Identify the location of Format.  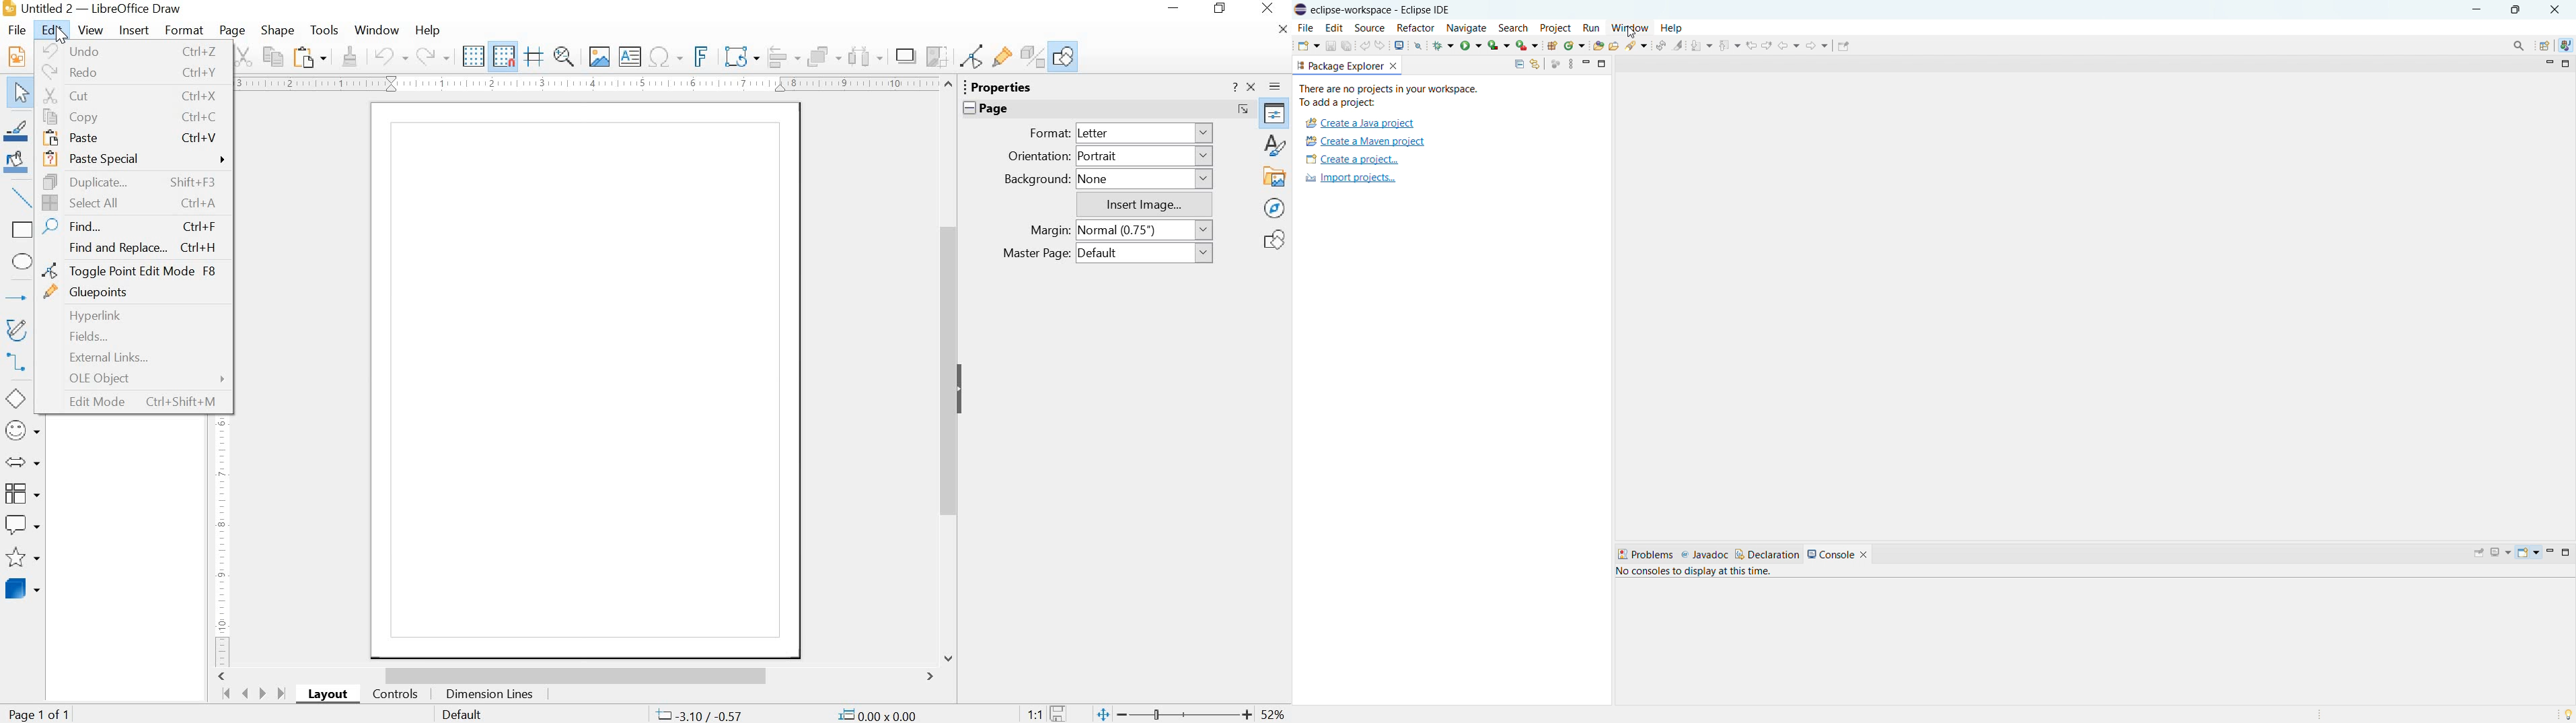
(185, 30).